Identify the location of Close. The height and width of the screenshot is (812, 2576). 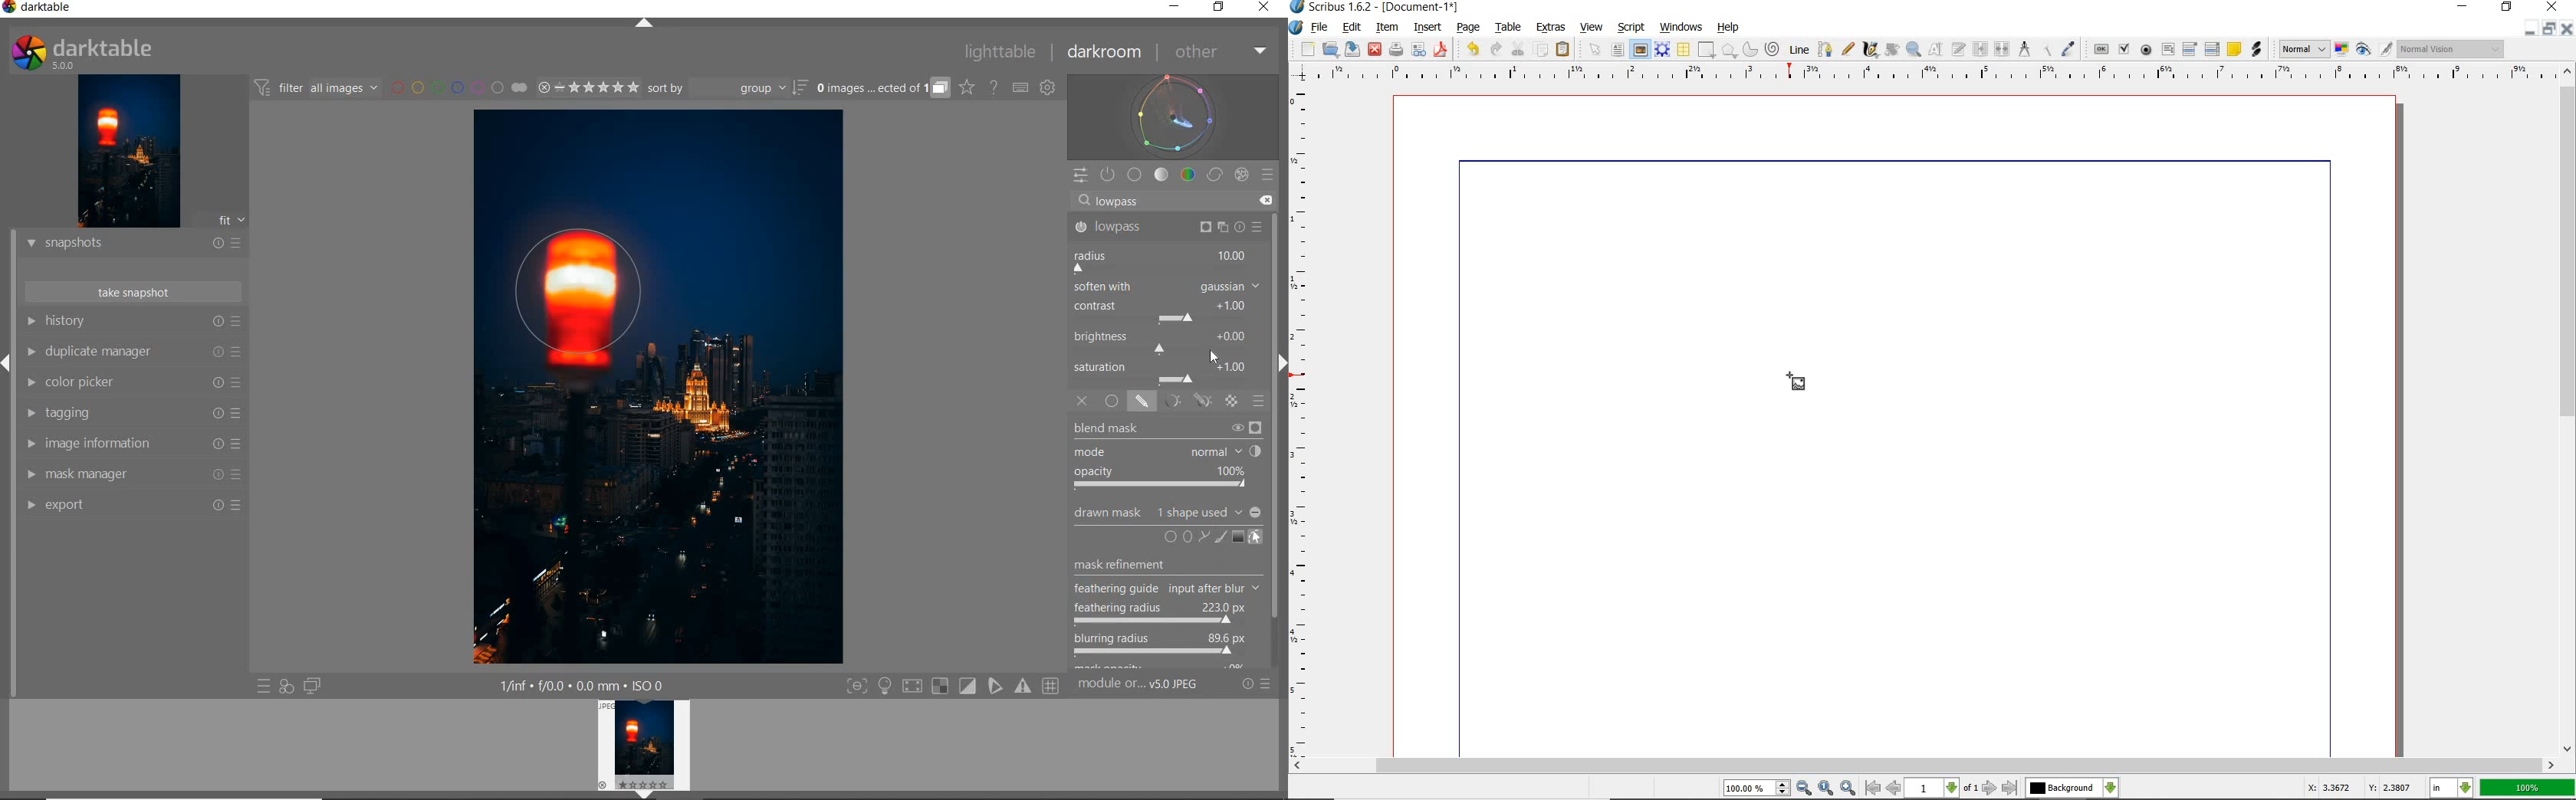
(2568, 28).